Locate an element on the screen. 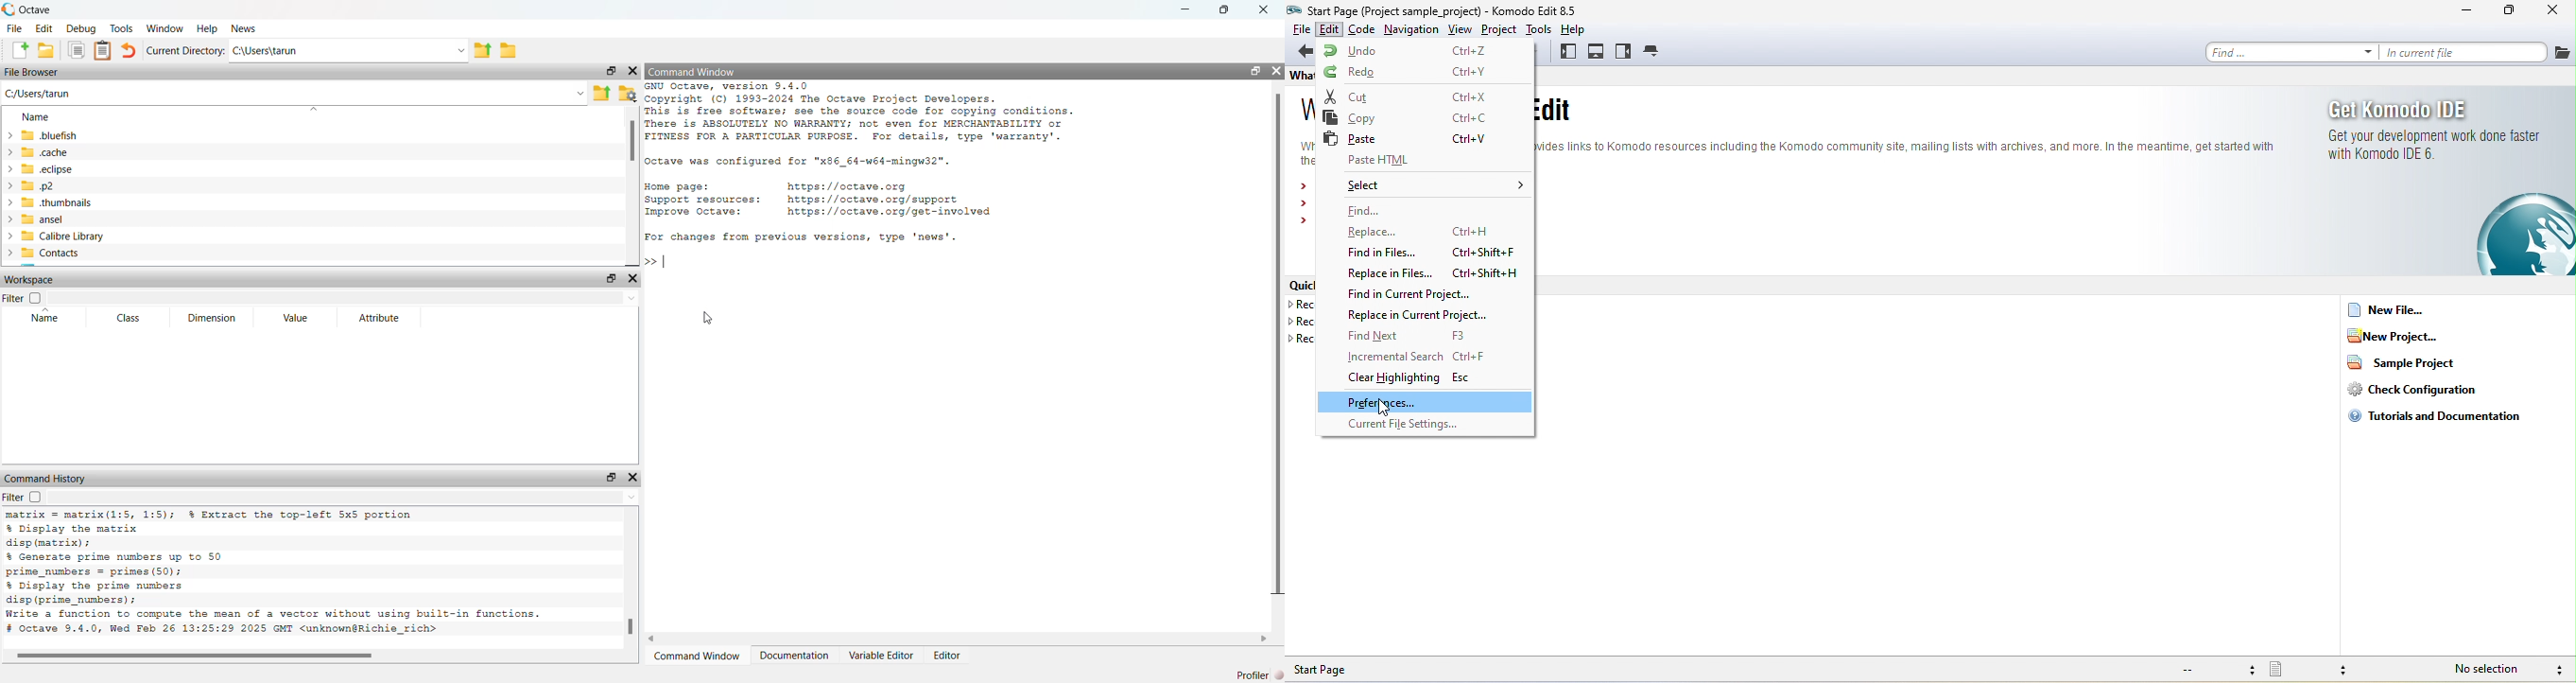 The image size is (2576, 700). edit is located at coordinates (44, 28).